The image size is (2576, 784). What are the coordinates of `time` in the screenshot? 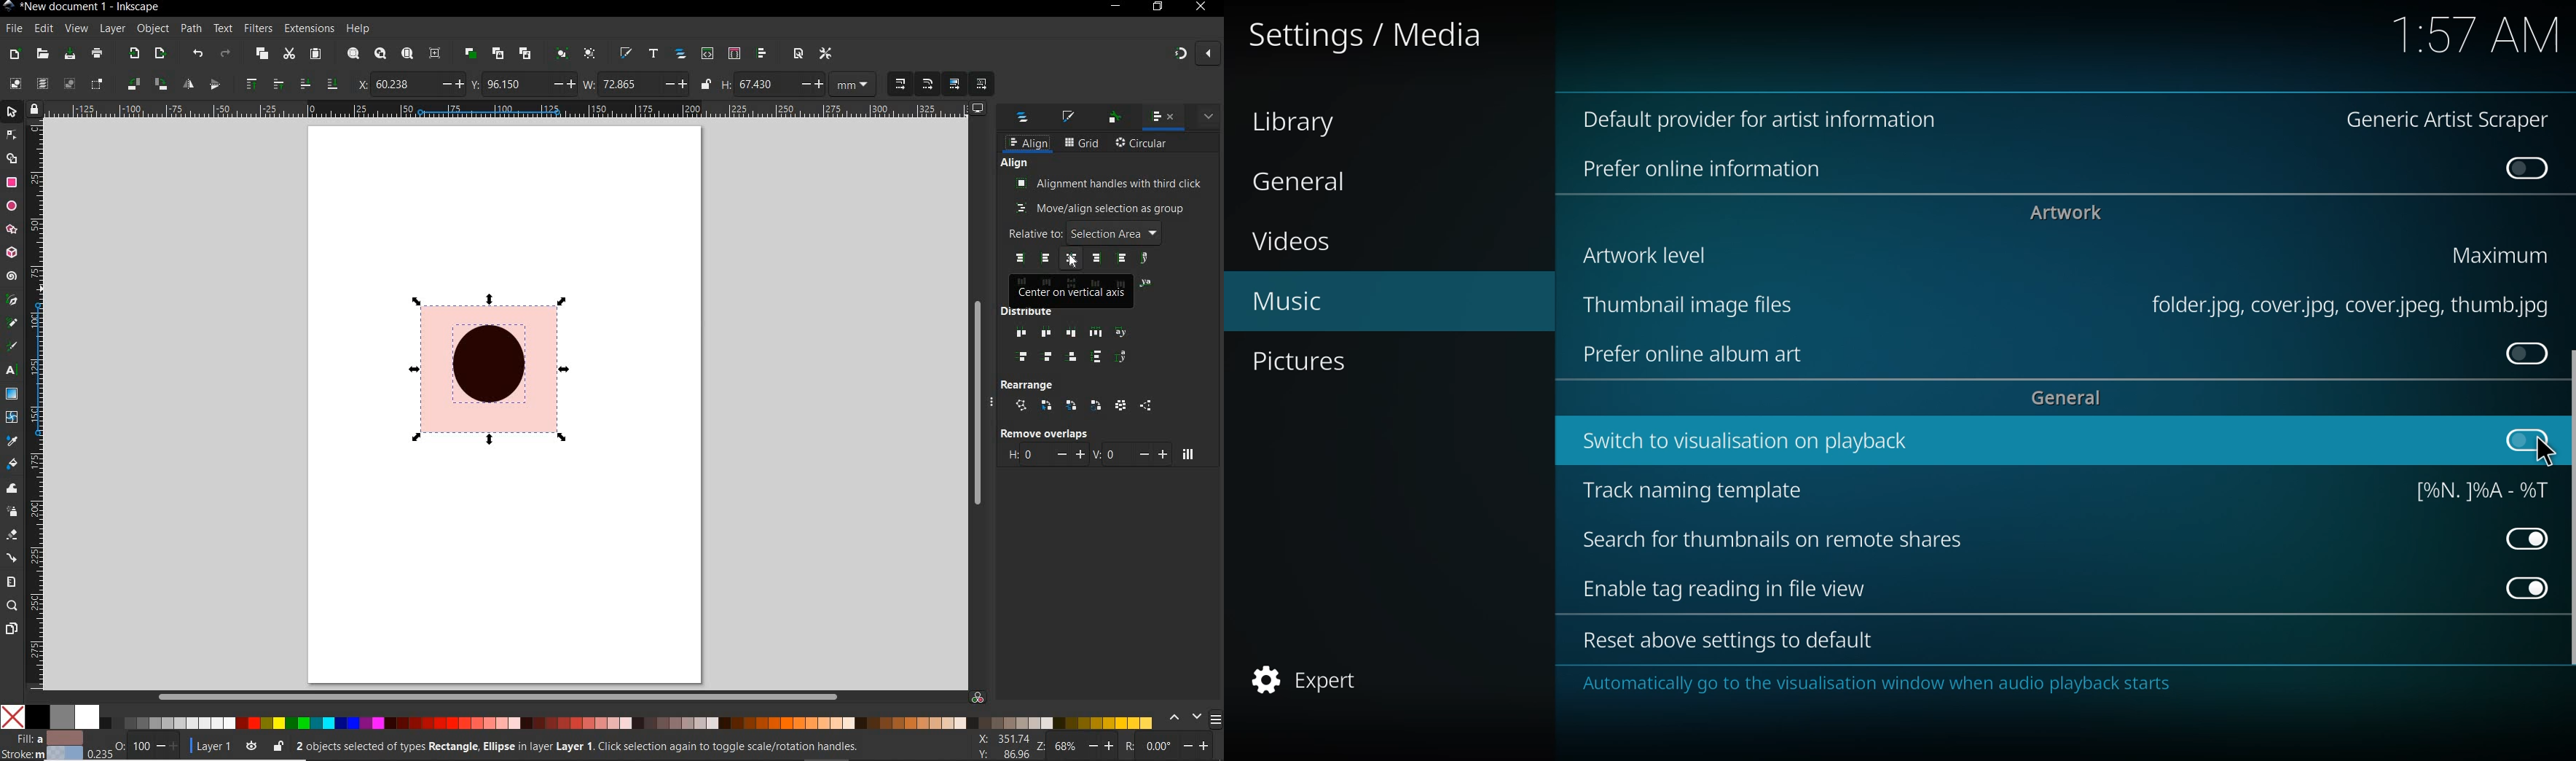 It's located at (2472, 33).